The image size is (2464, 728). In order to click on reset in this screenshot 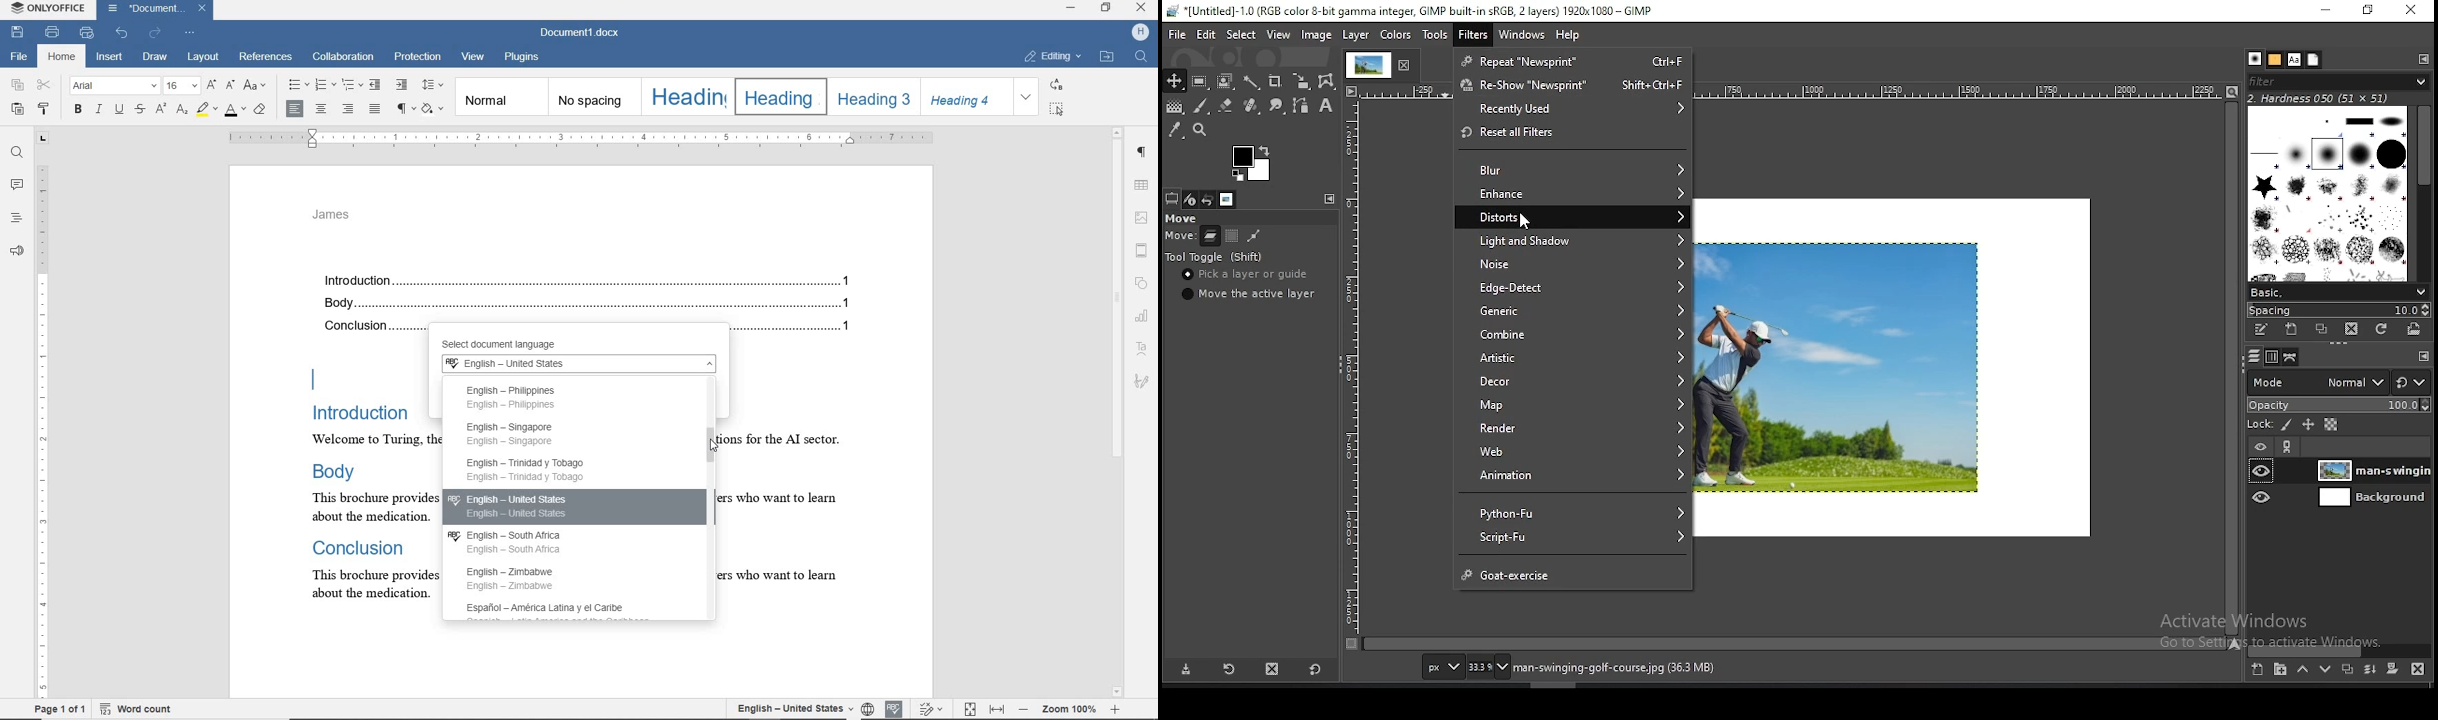, I will do `click(2413, 378)`.